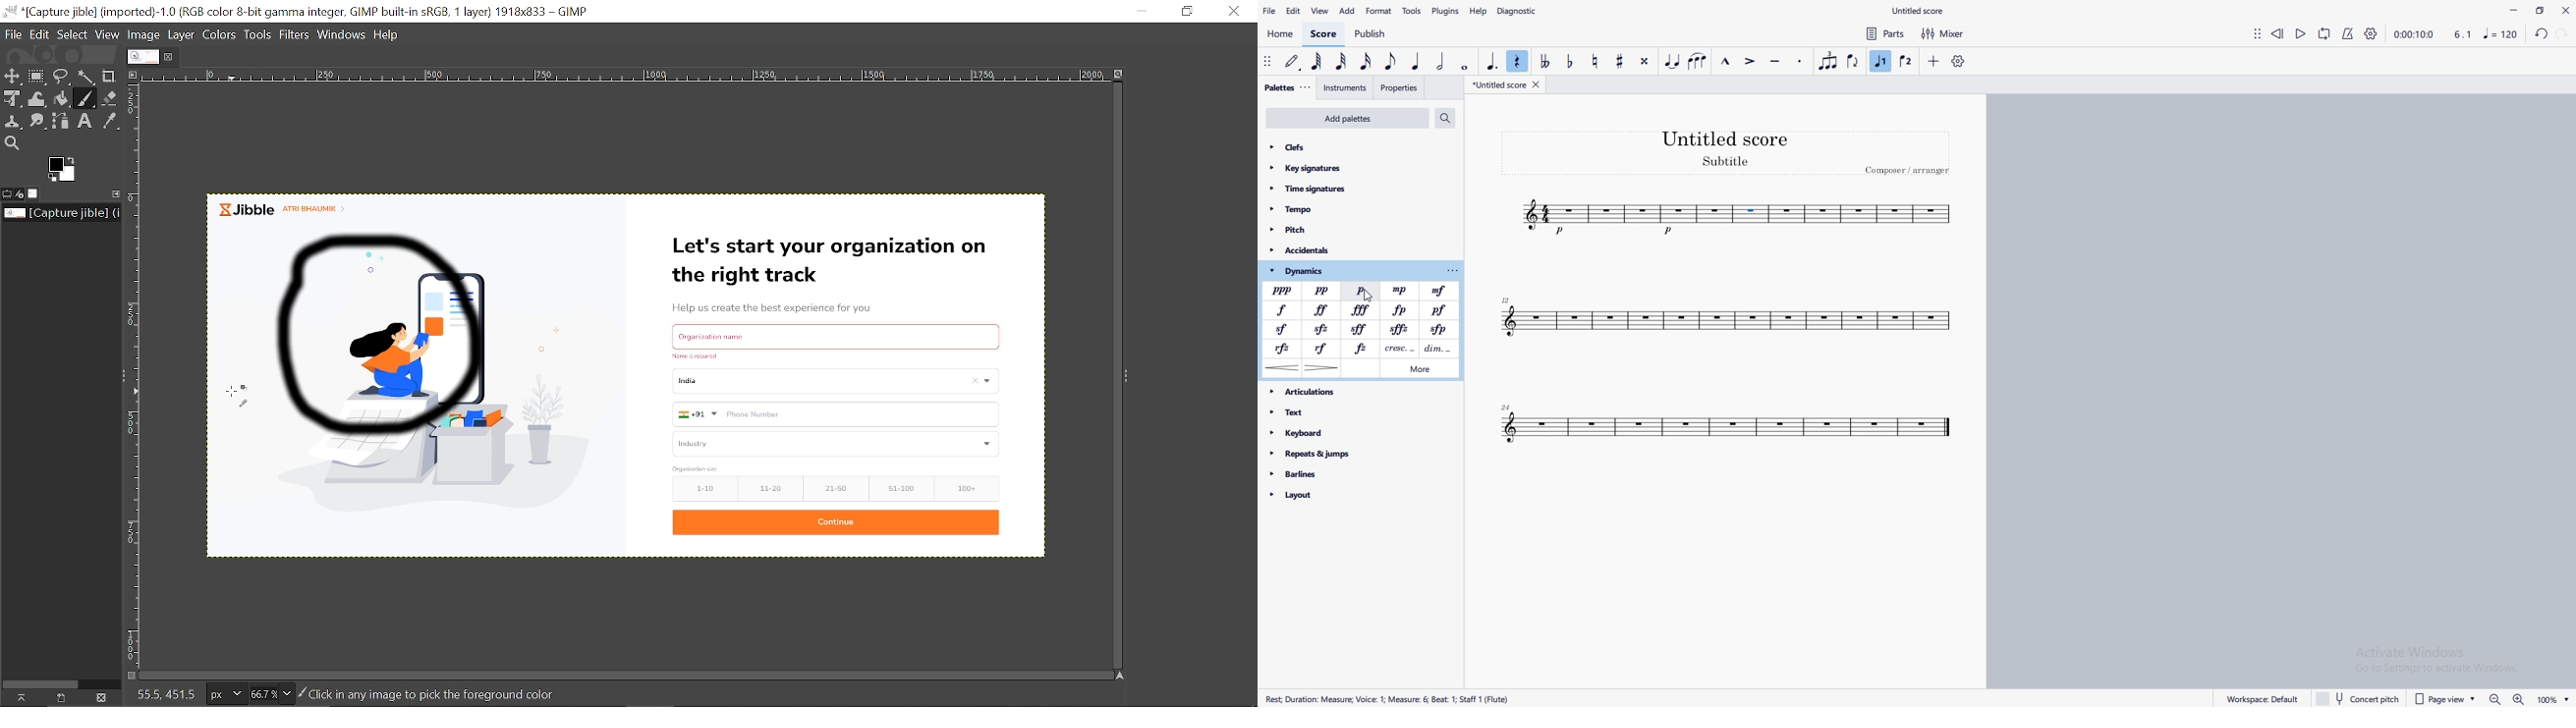 The height and width of the screenshot is (728, 2576). What do you see at coordinates (170, 57) in the screenshot?
I see `Close tab` at bounding box center [170, 57].